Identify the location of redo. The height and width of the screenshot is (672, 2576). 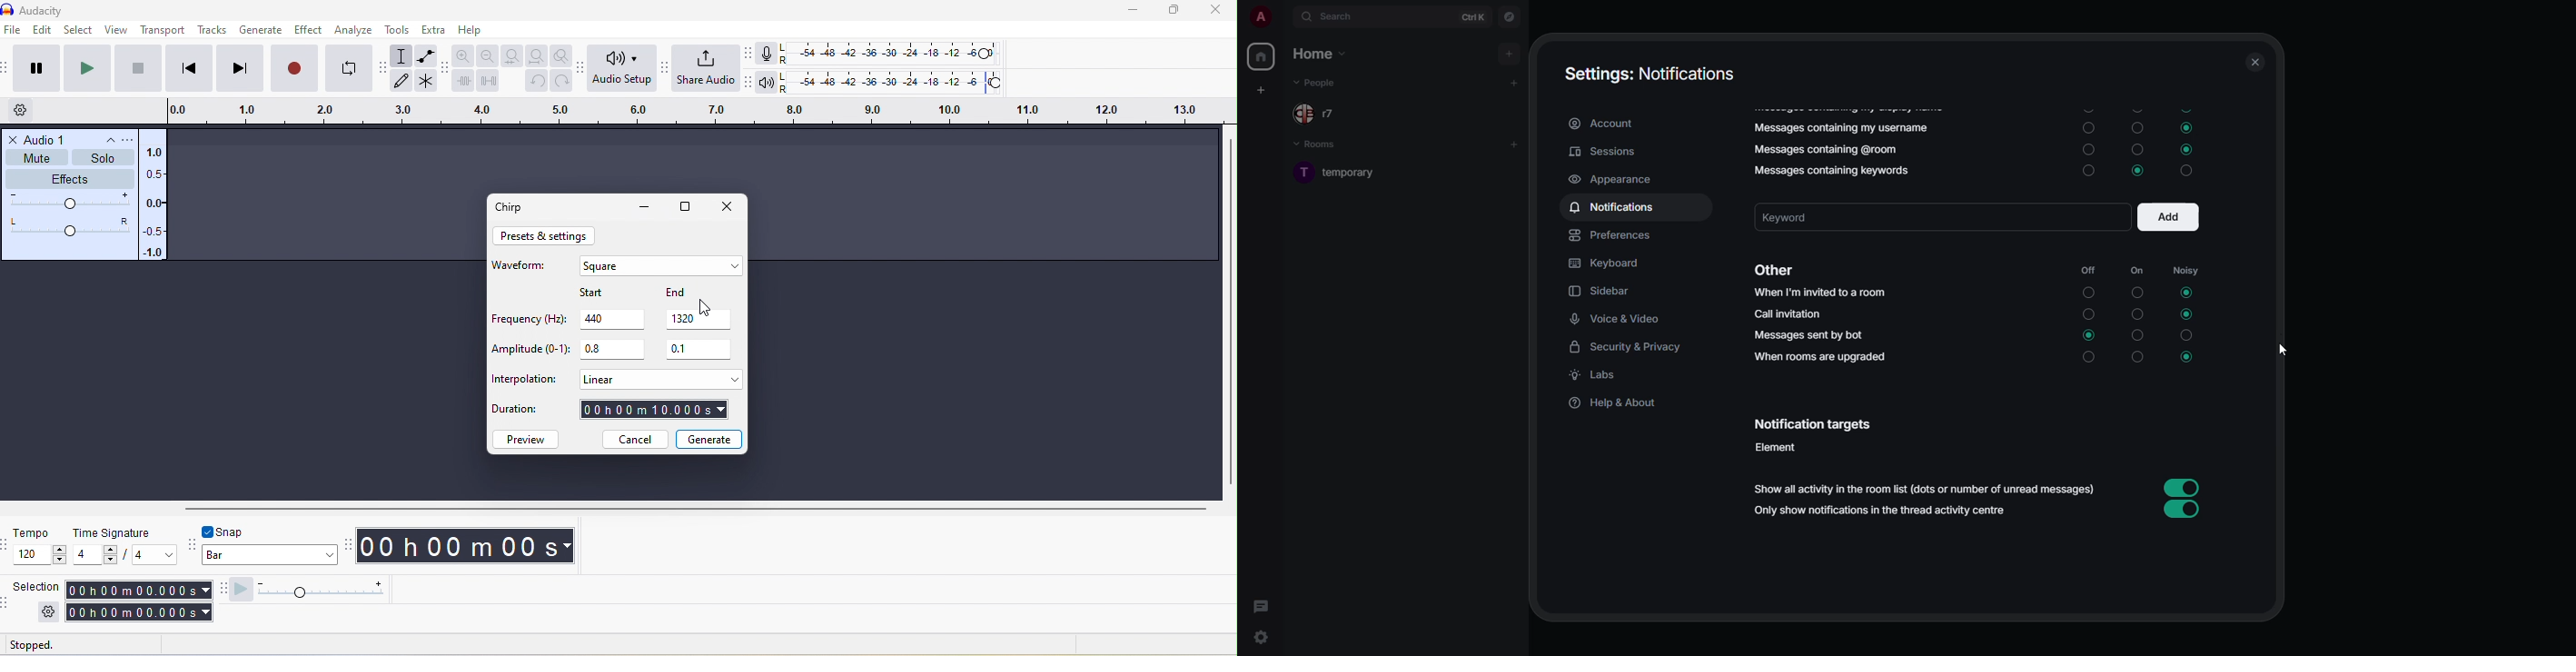
(562, 81).